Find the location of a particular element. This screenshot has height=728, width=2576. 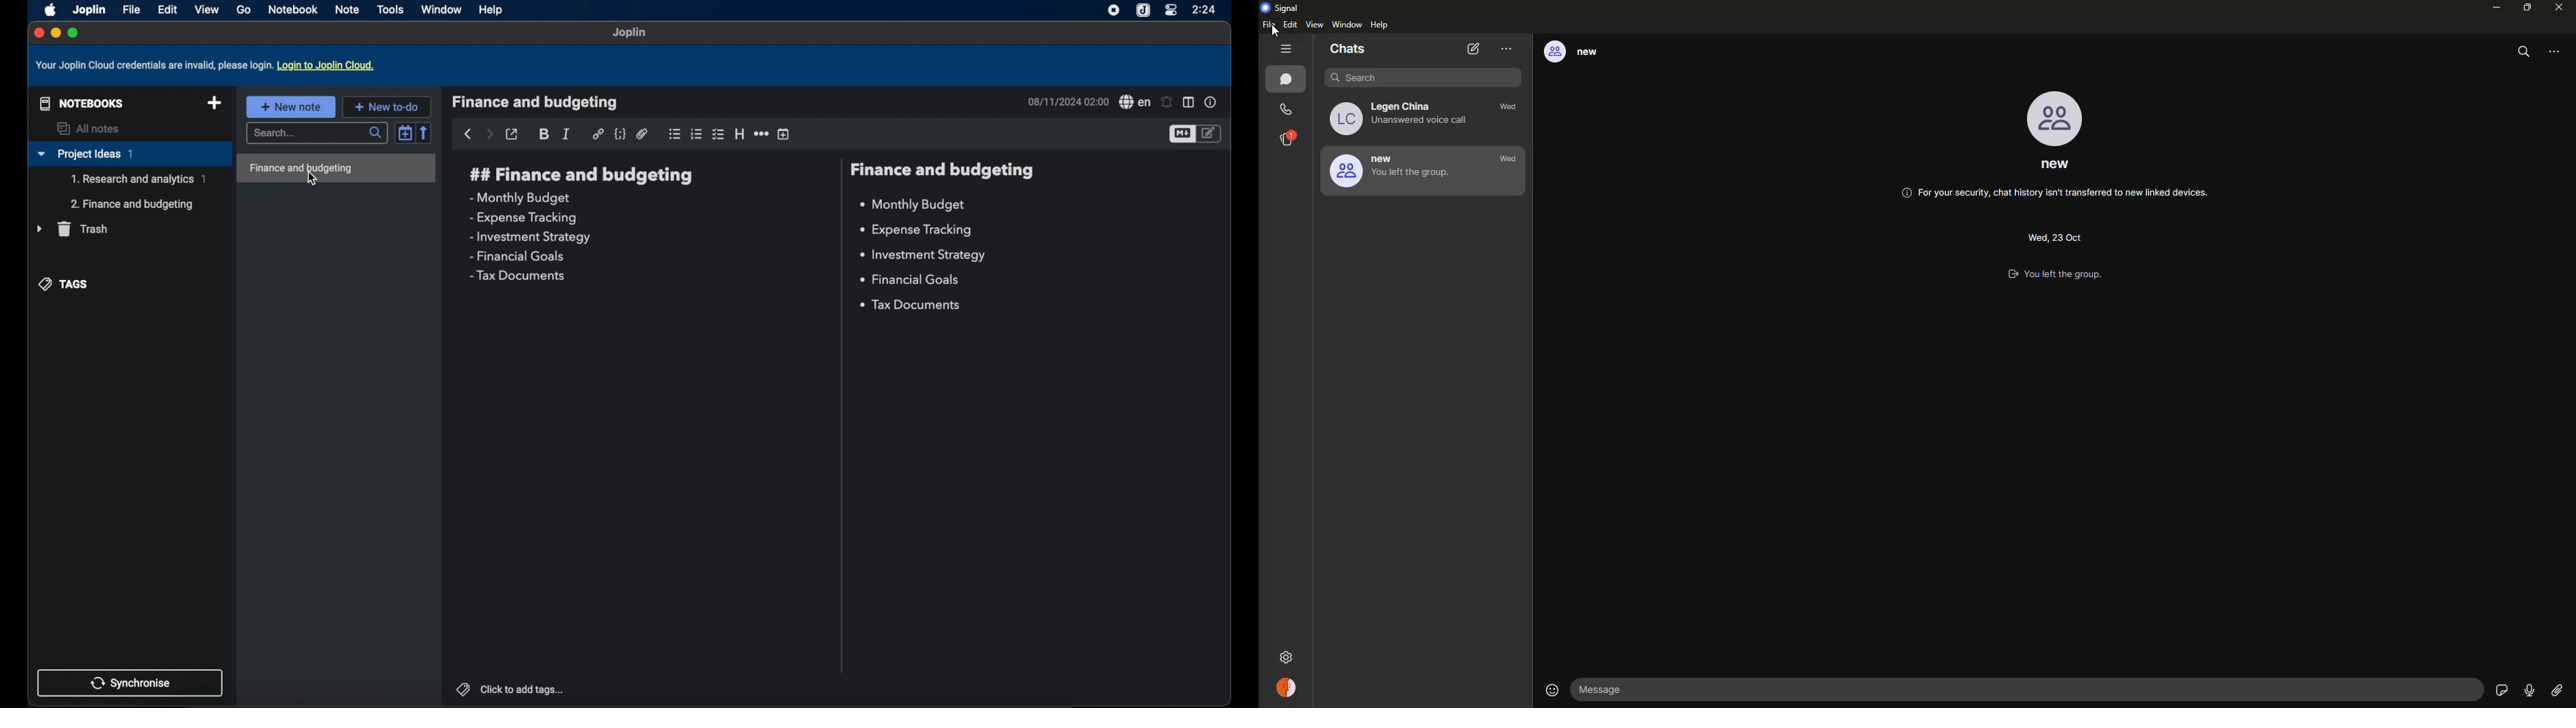

toggle sort order field is located at coordinates (405, 132).